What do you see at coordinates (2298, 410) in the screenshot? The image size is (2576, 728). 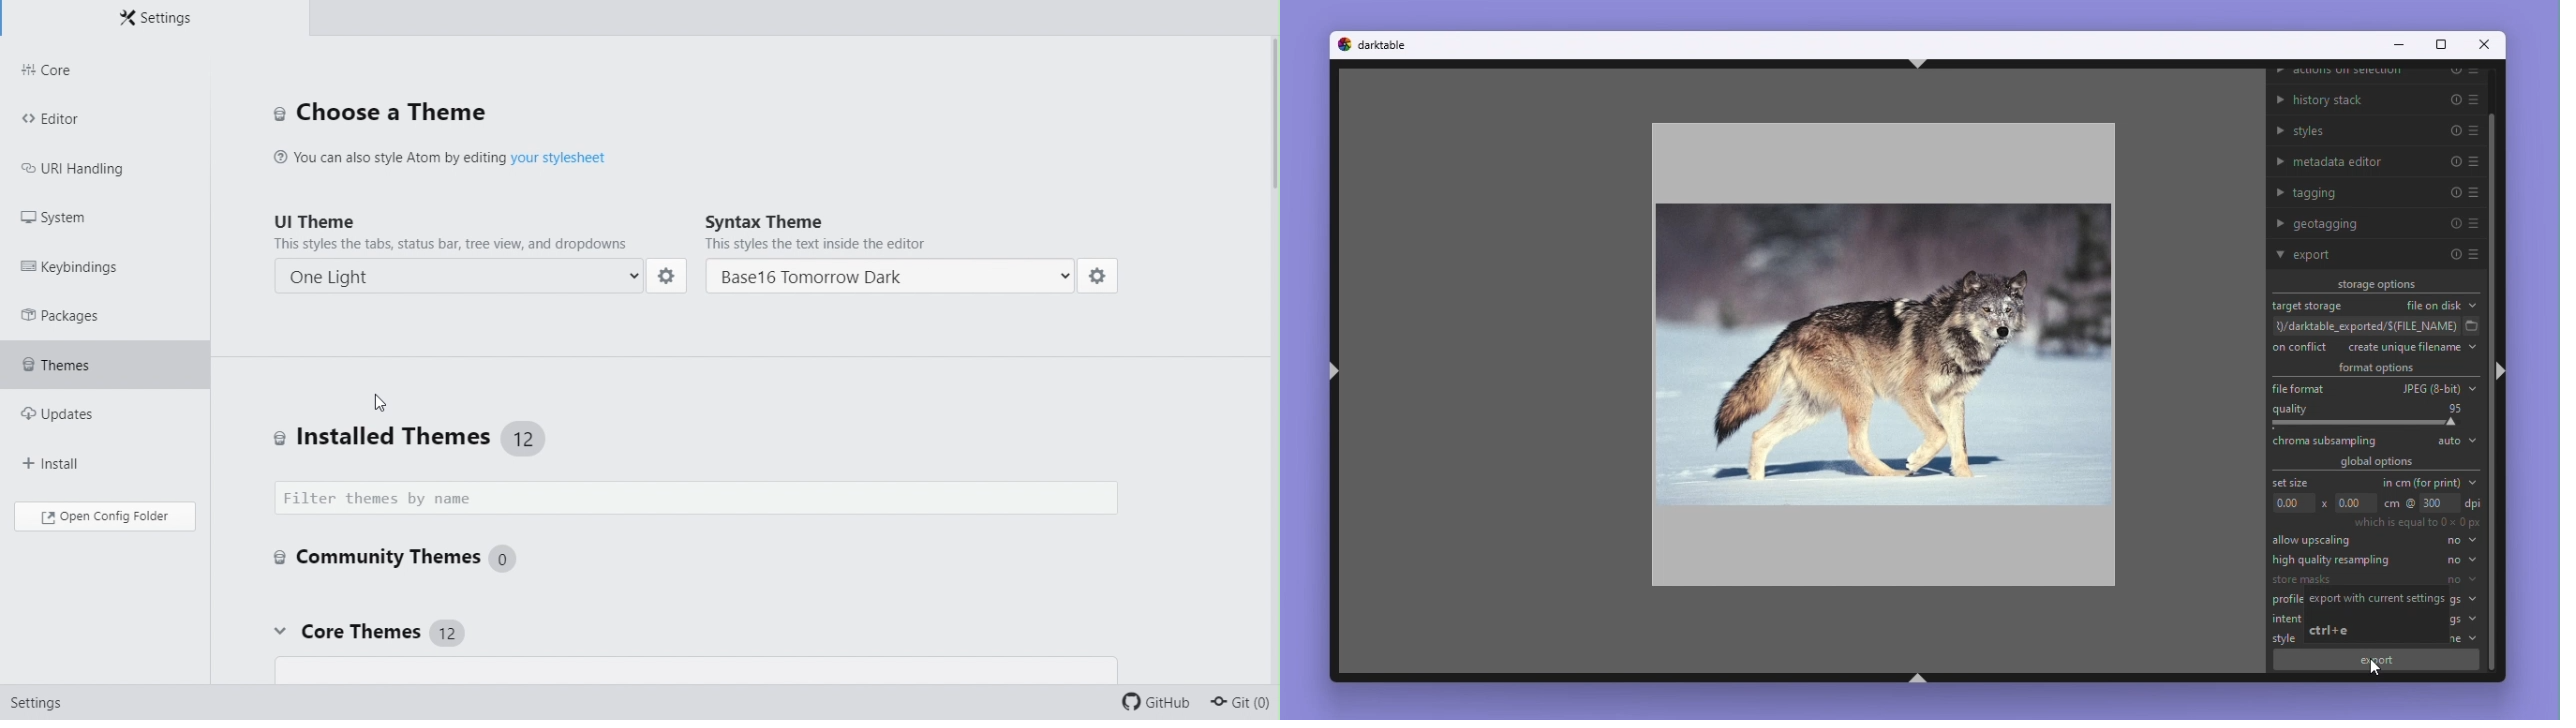 I see `Quality` at bounding box center [2298, 410].